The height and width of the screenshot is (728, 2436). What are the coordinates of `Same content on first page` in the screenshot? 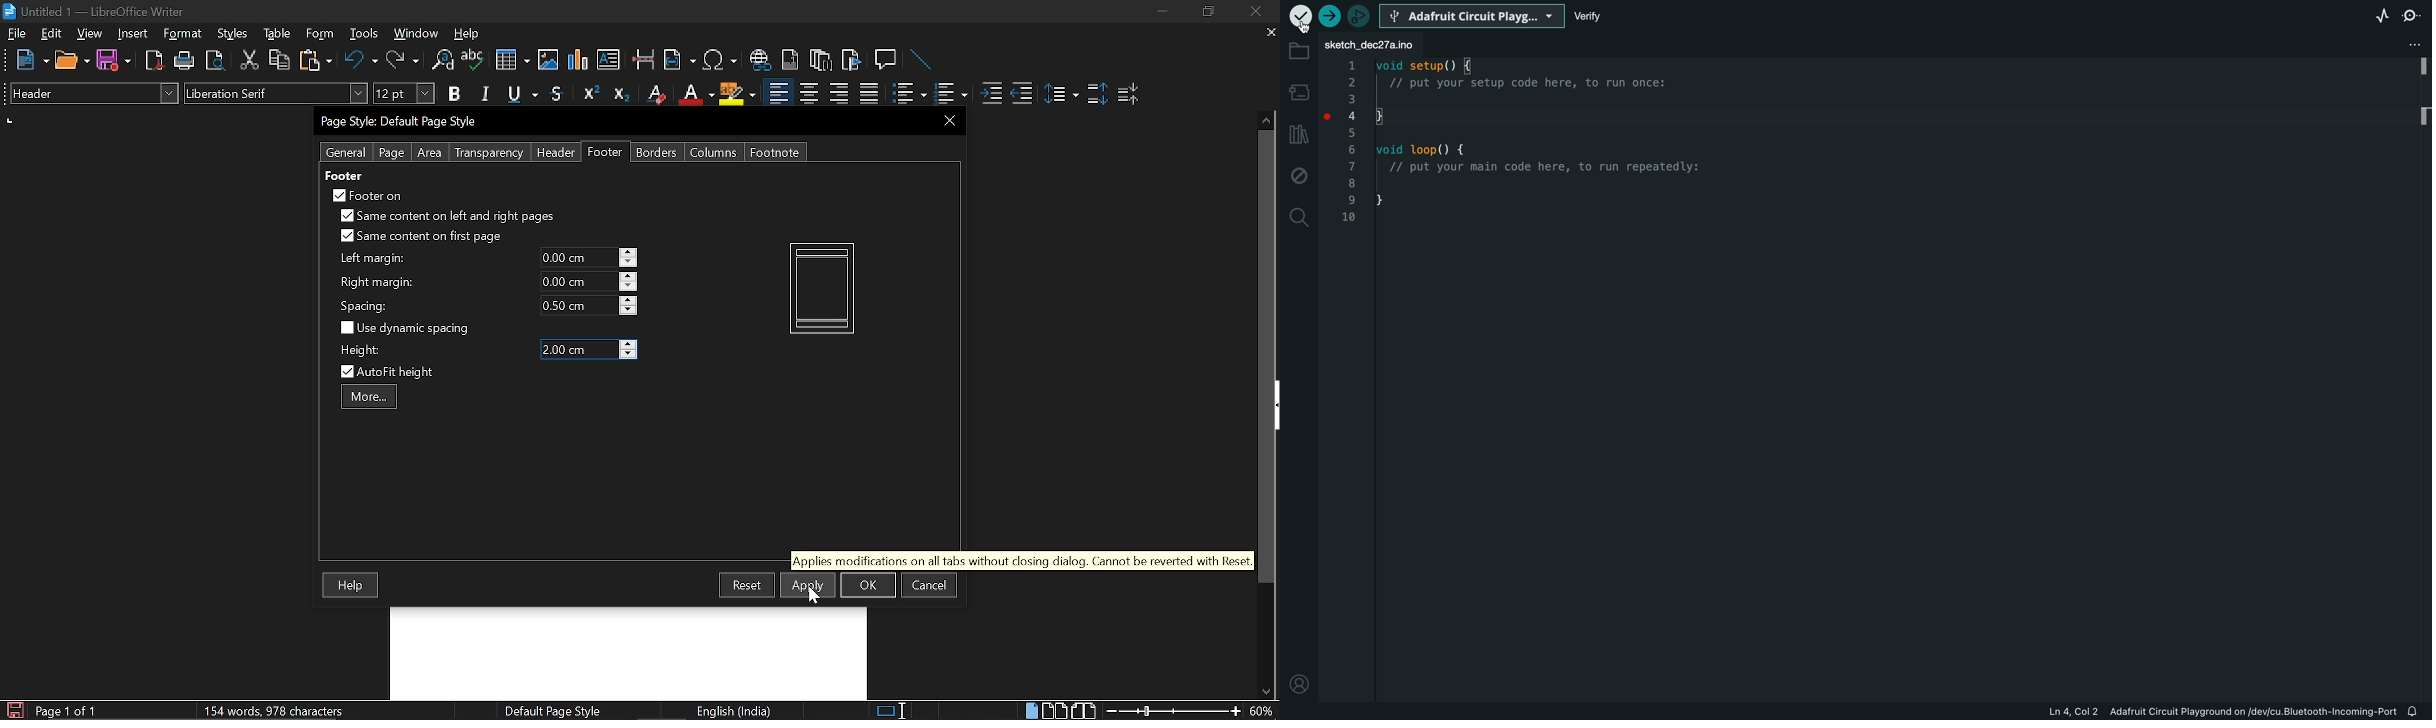 It's located at (422, 237).